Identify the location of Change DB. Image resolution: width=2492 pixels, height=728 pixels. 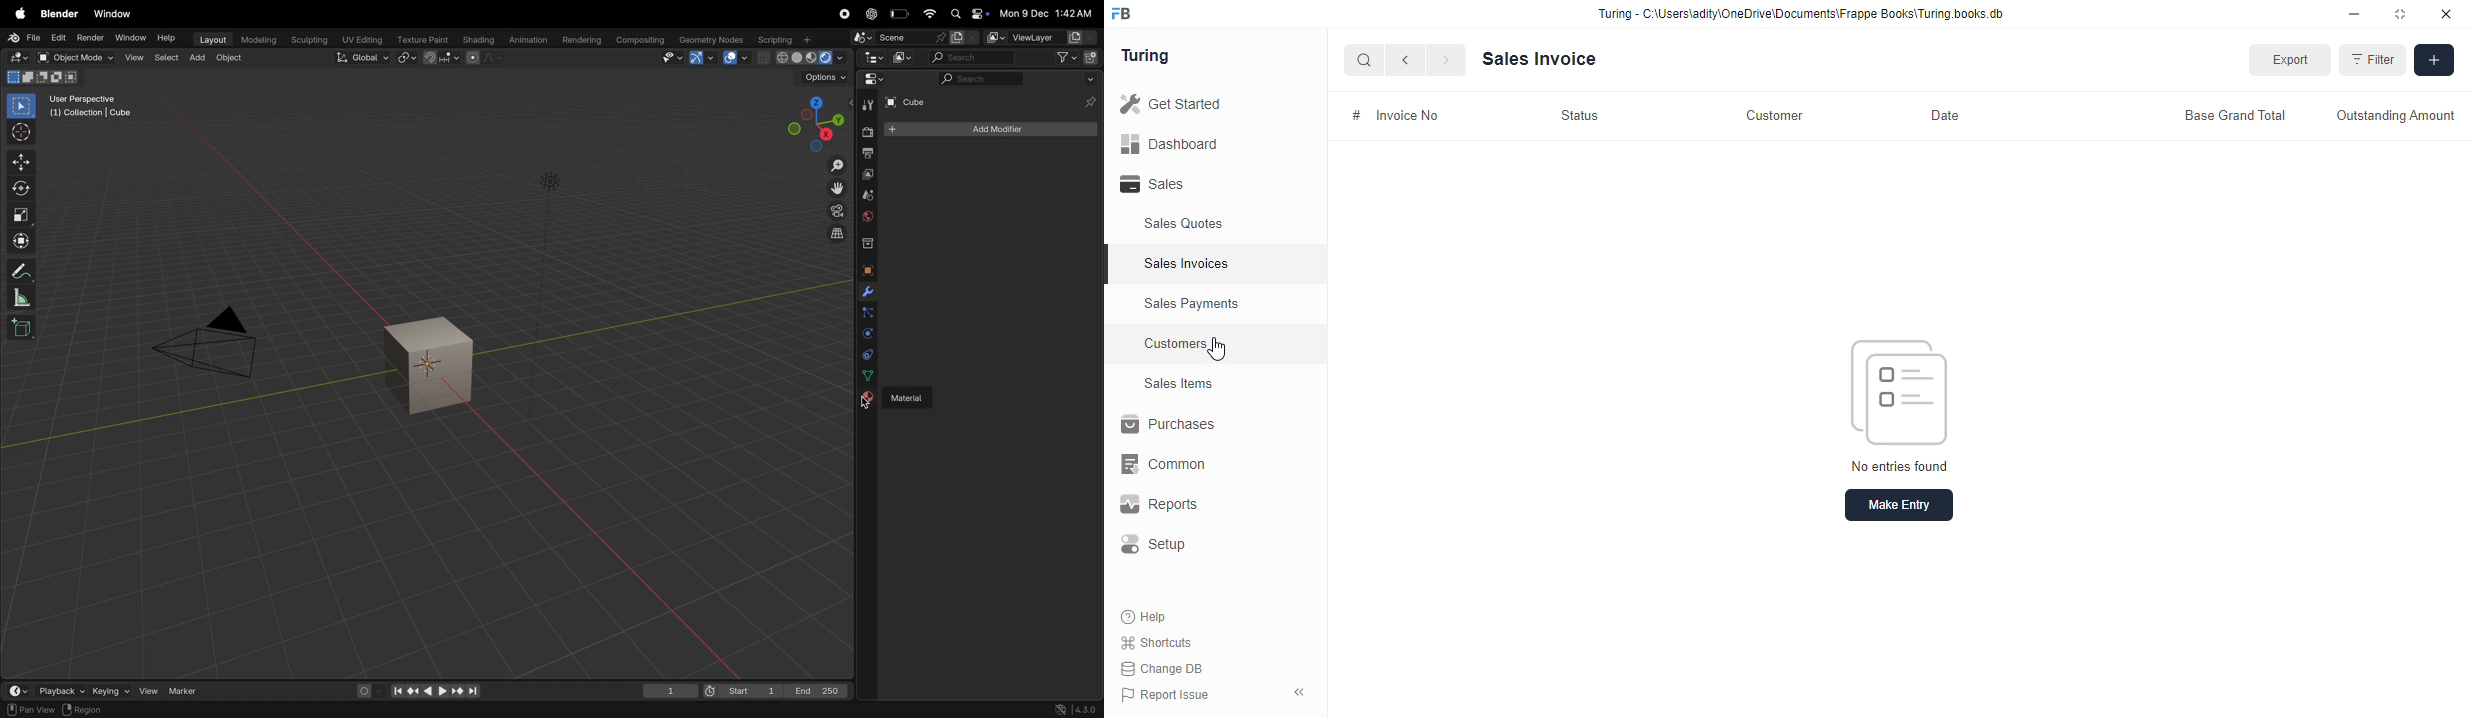
(1166, 668).